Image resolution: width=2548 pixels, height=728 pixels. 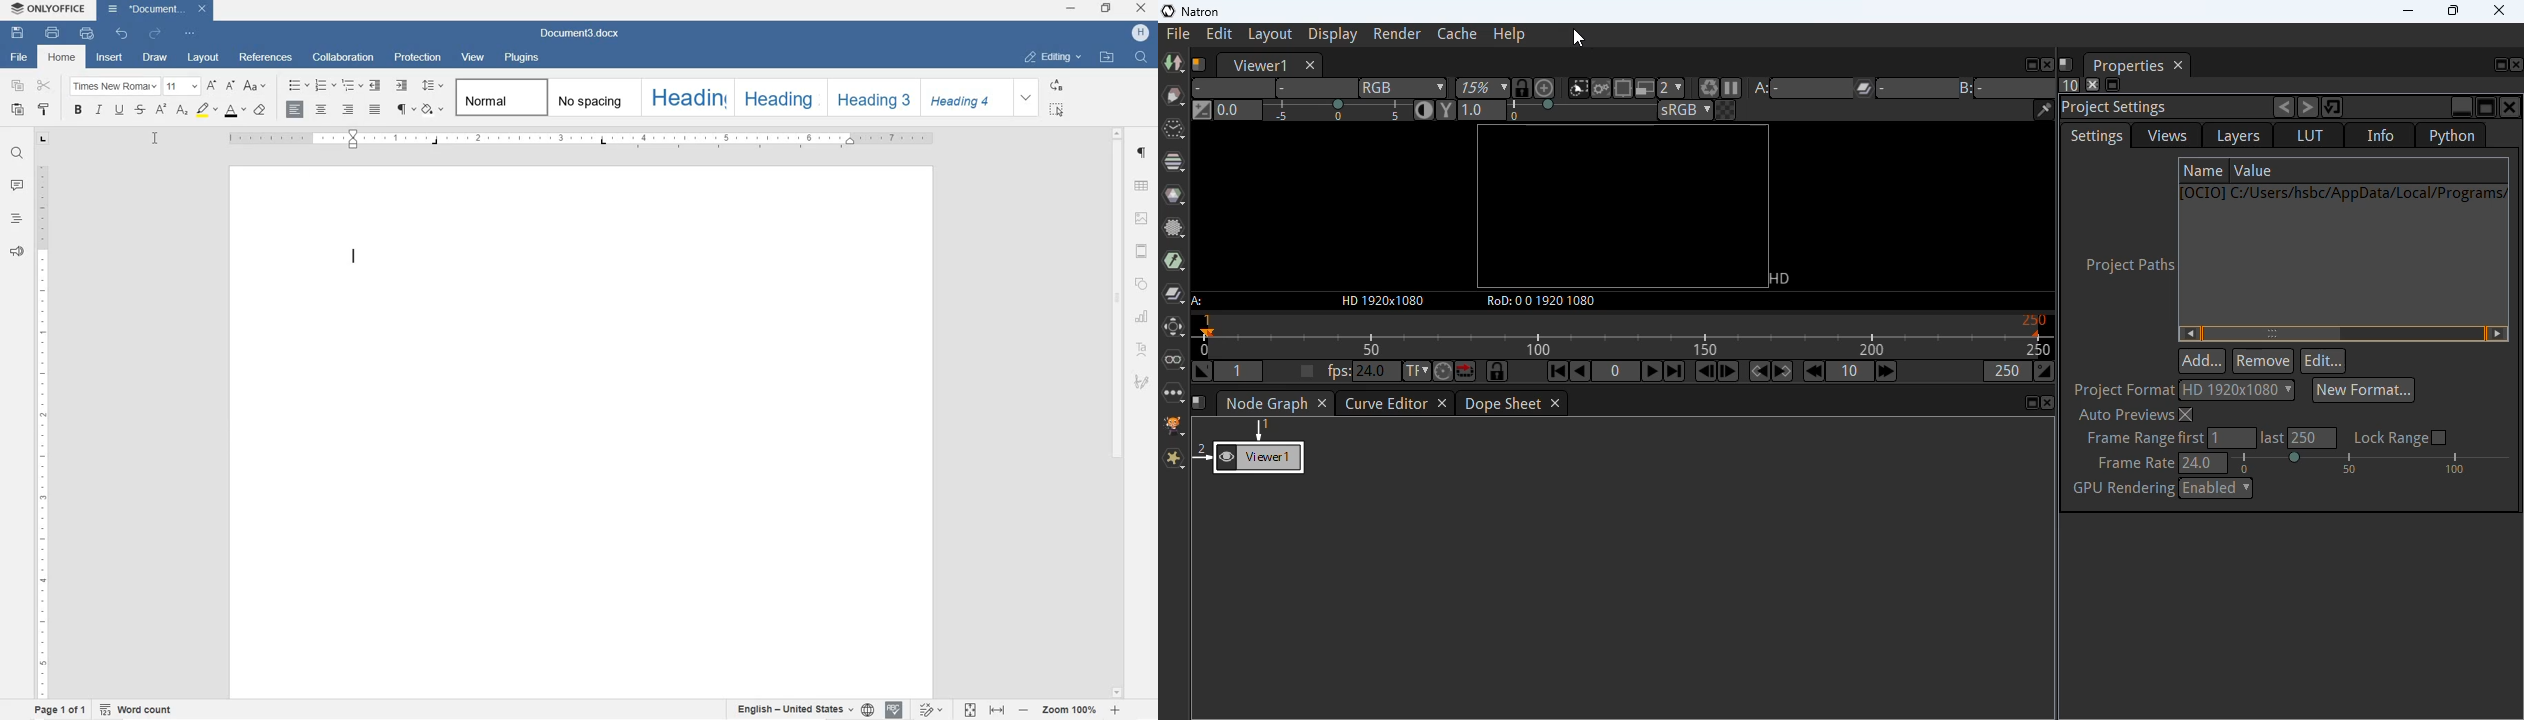 I want to click on EXPAND FORMATTING STYLE, so click(x=1028, y=98).